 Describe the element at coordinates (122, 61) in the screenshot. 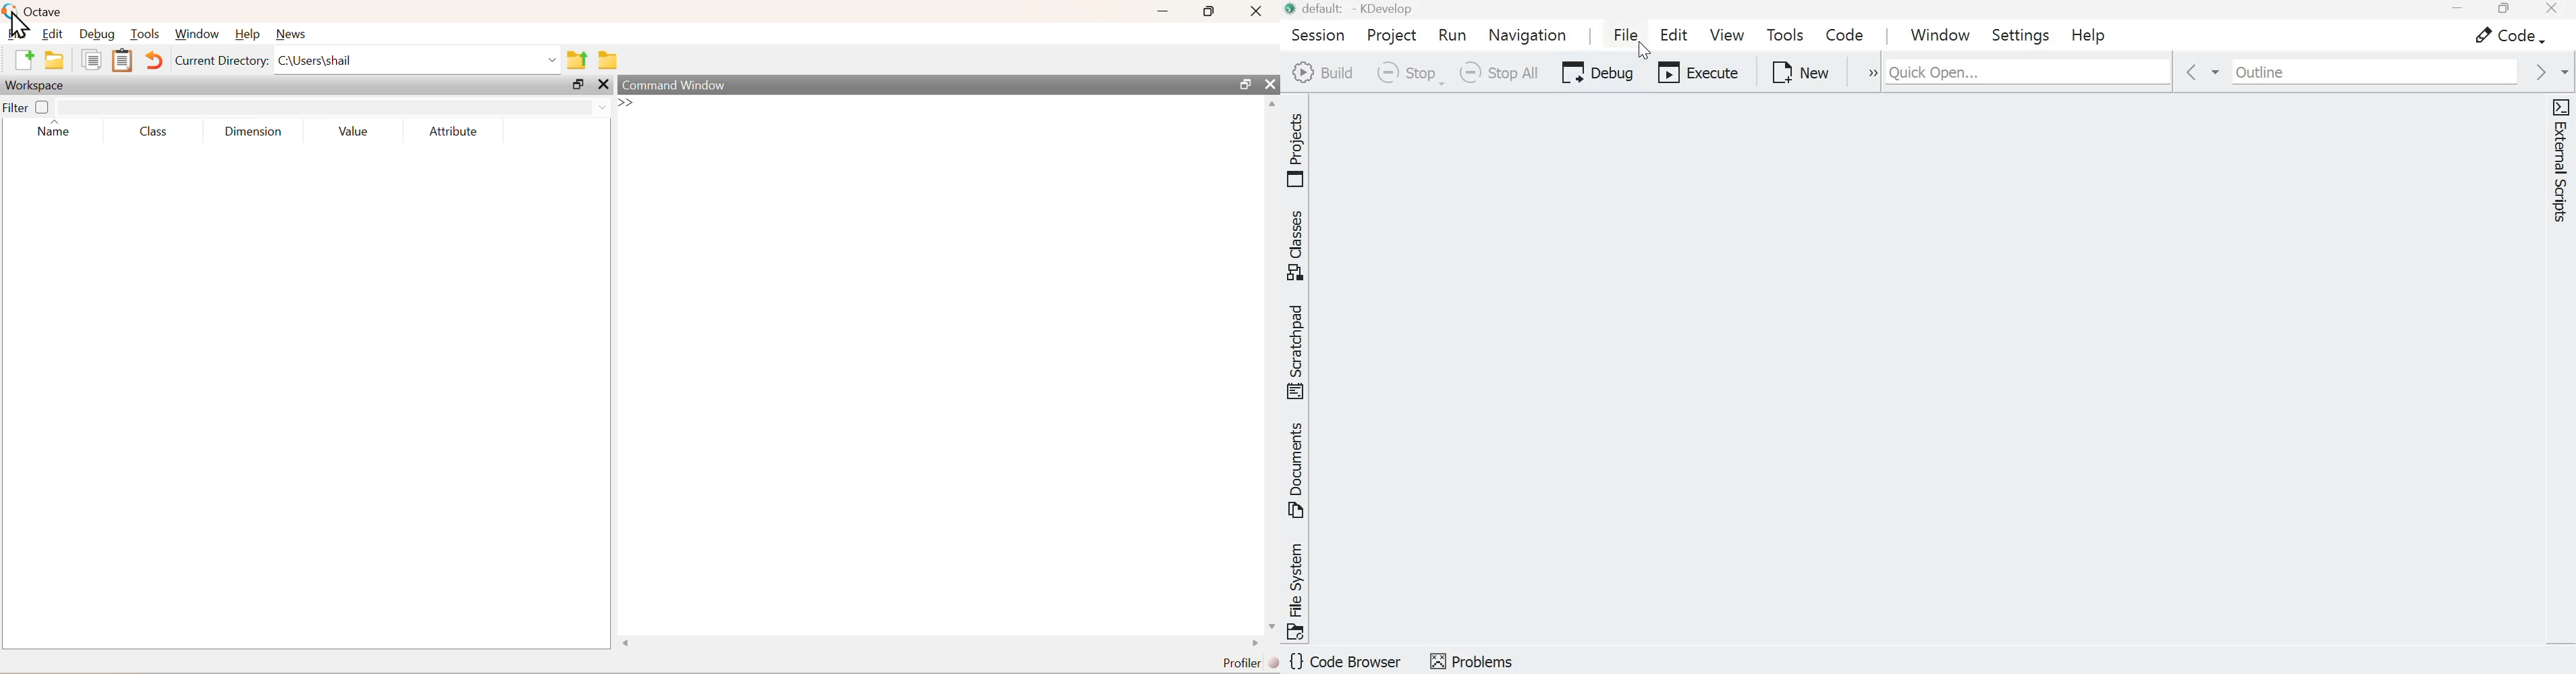

I see `document clipboard` at that location.